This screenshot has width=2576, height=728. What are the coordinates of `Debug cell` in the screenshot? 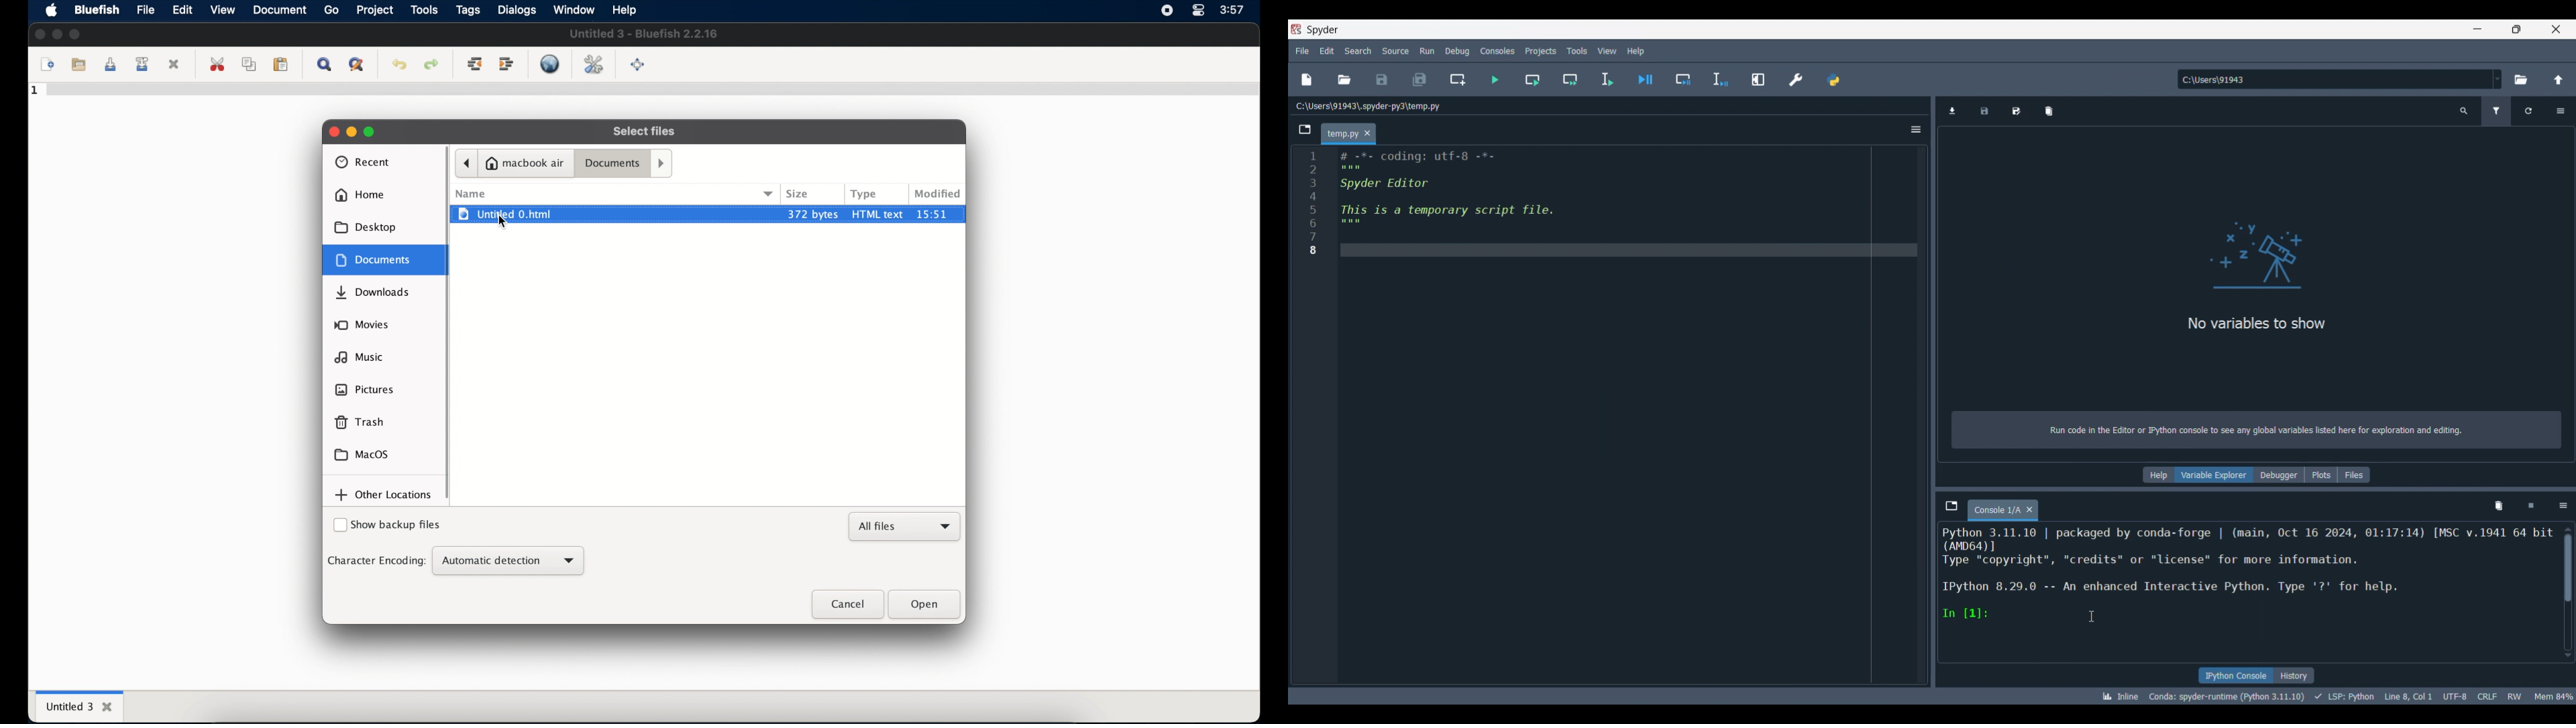 It's located at (1683, 80).